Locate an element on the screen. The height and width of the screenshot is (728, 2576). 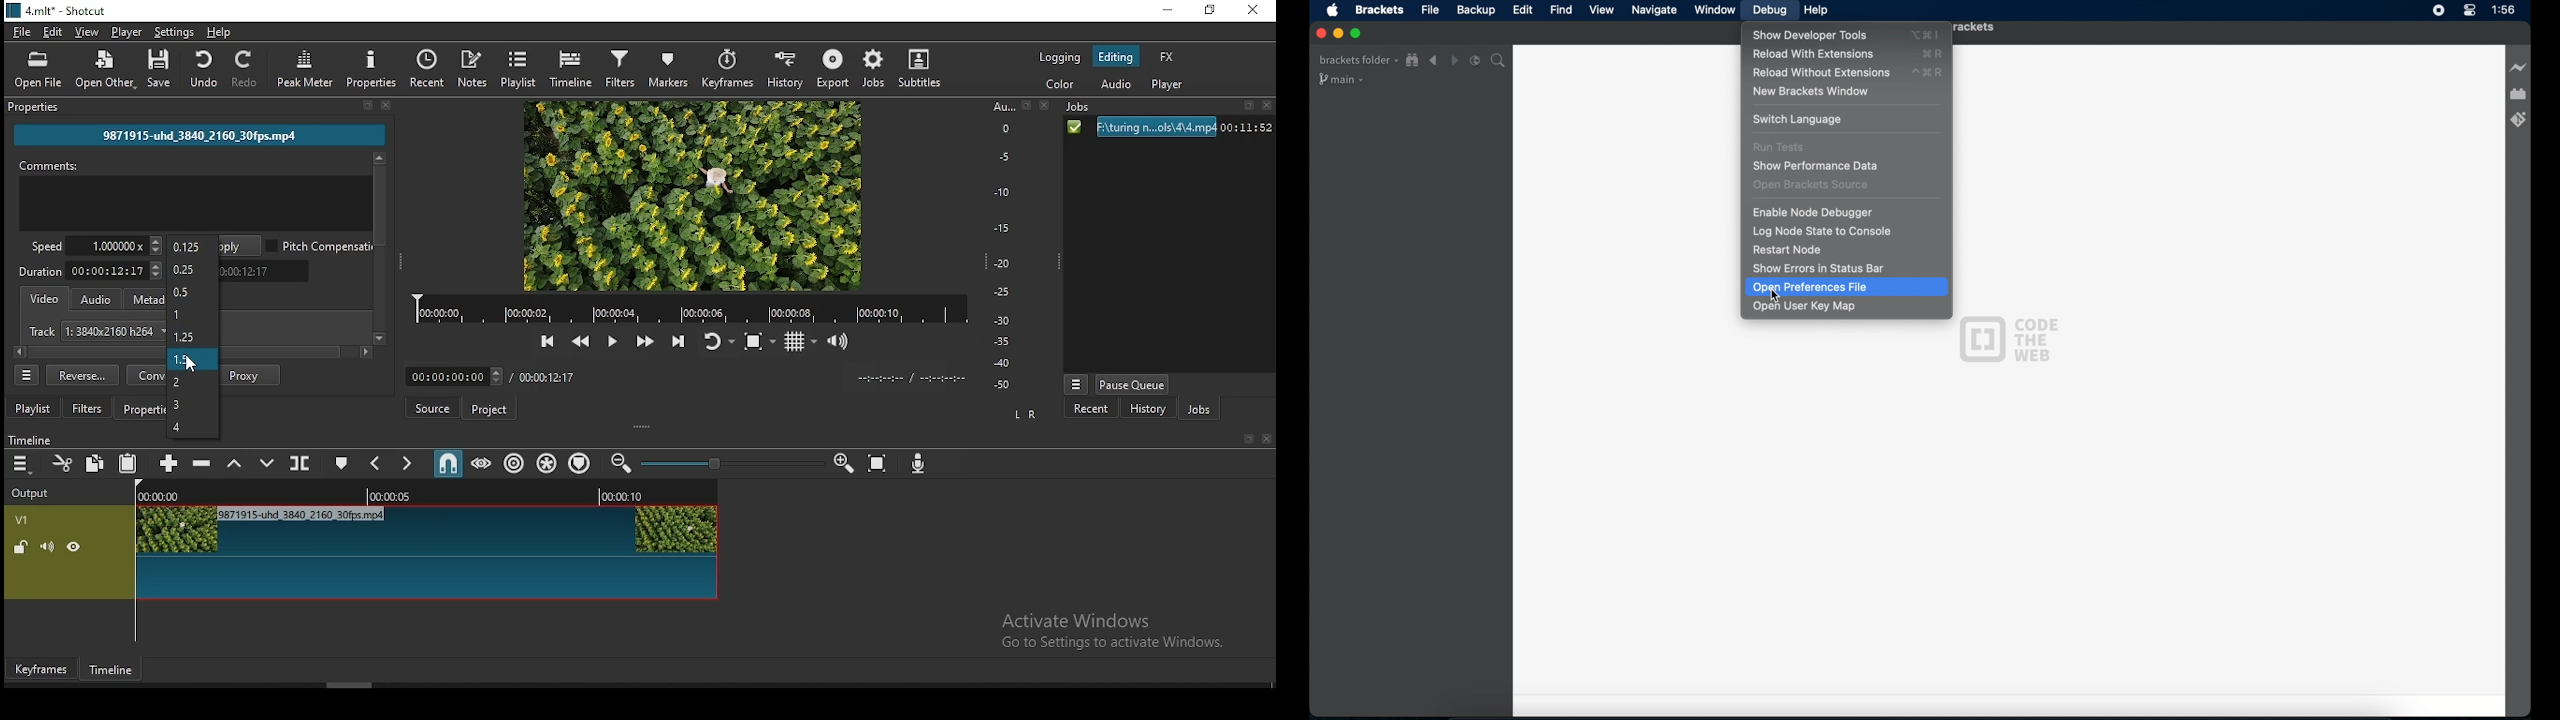
video track is located at coordinates (362, 551).